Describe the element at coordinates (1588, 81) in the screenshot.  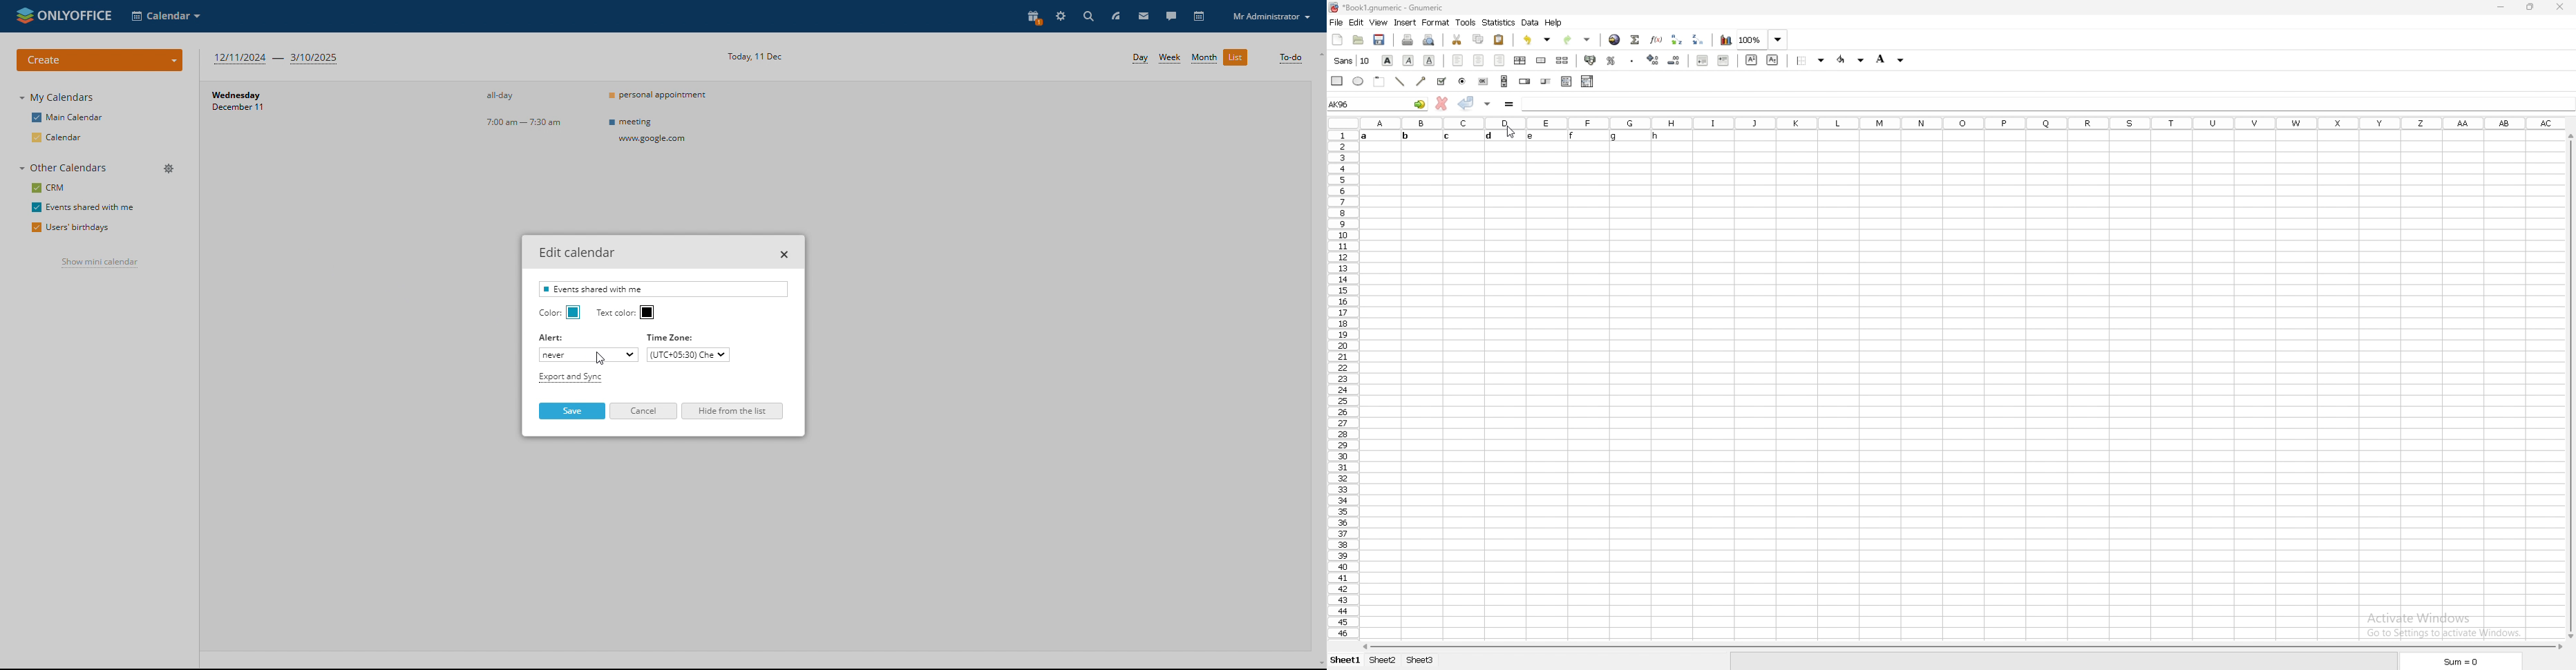
I see `combo box` at that location.